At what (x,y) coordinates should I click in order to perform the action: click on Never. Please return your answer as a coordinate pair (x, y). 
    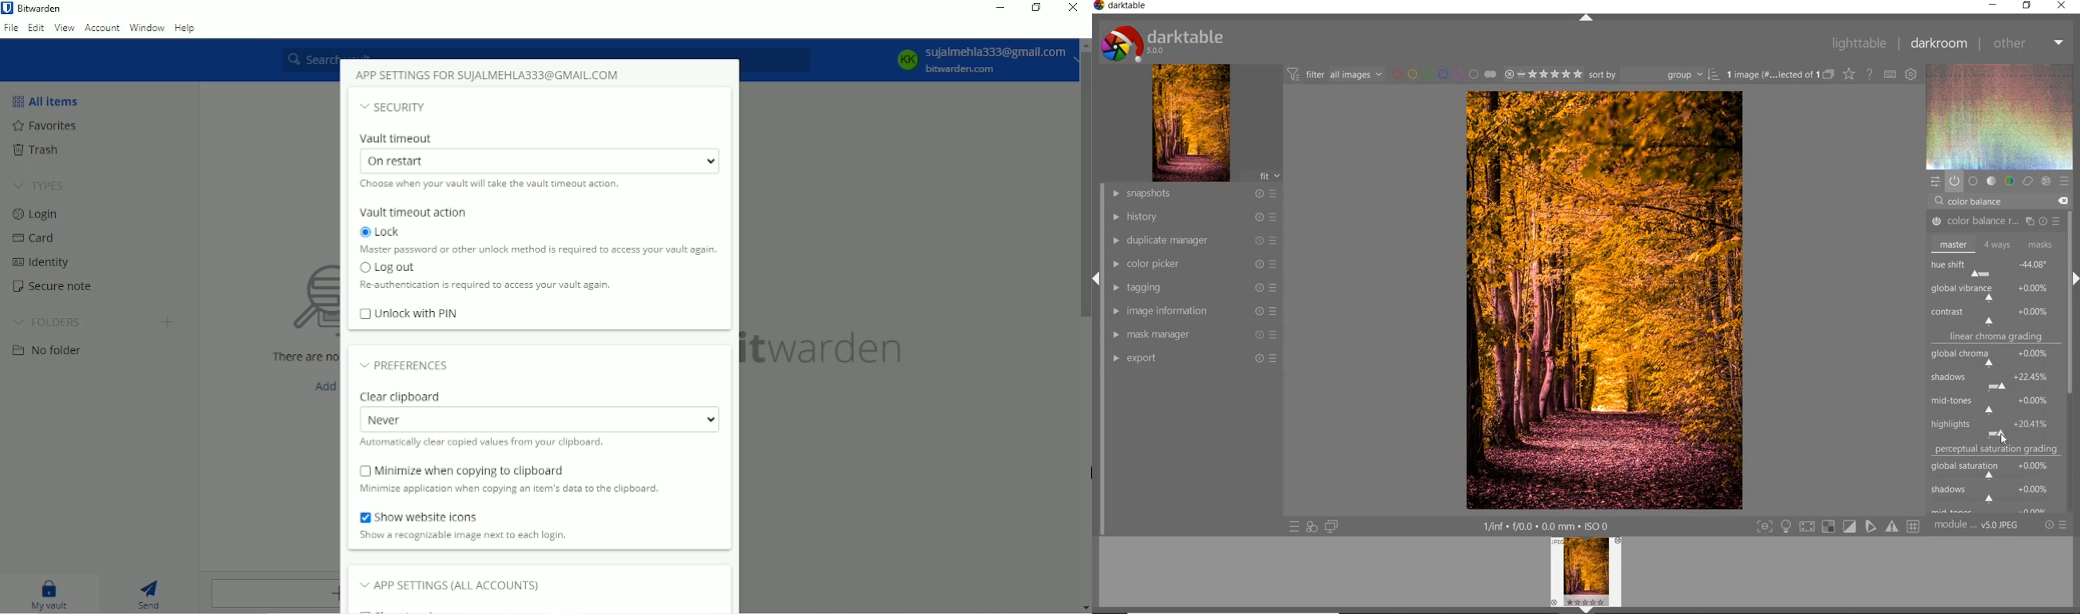
    Looking at the image, I should click on (538, 419).